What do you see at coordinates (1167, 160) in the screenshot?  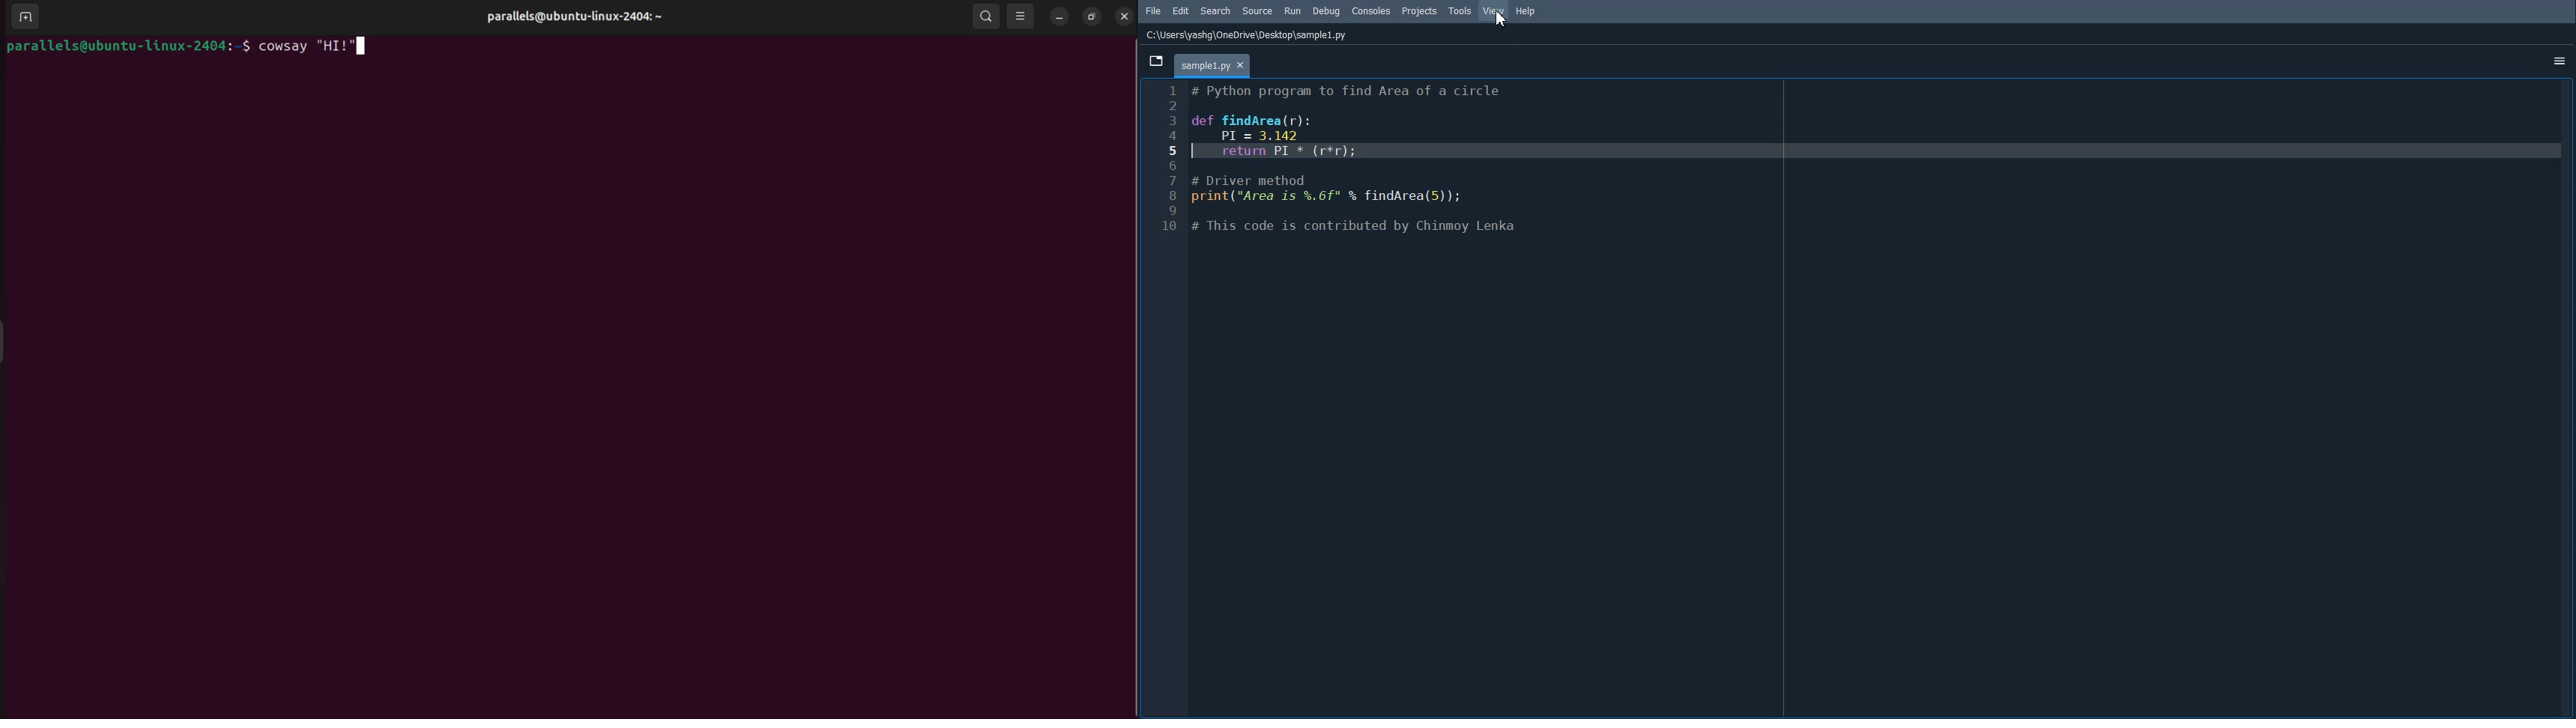 I see `Line number` at bounding box center [1167, 160].